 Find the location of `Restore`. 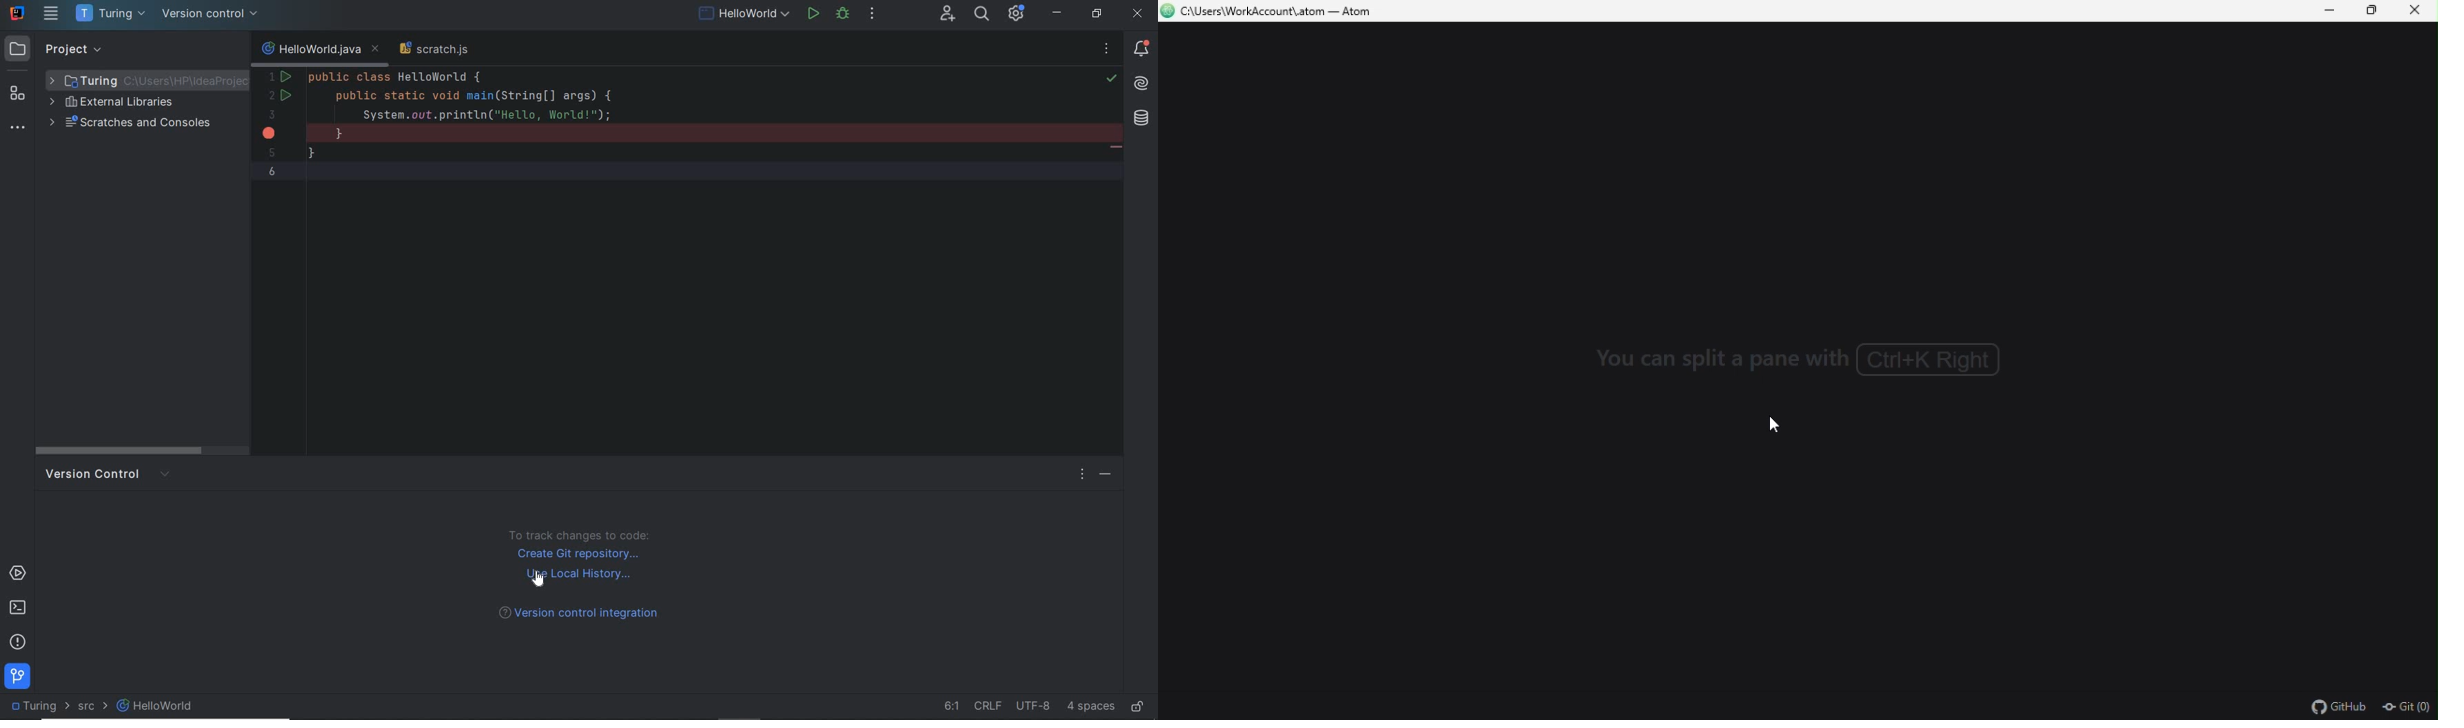

Restore is located at coordinates (2372, 11).